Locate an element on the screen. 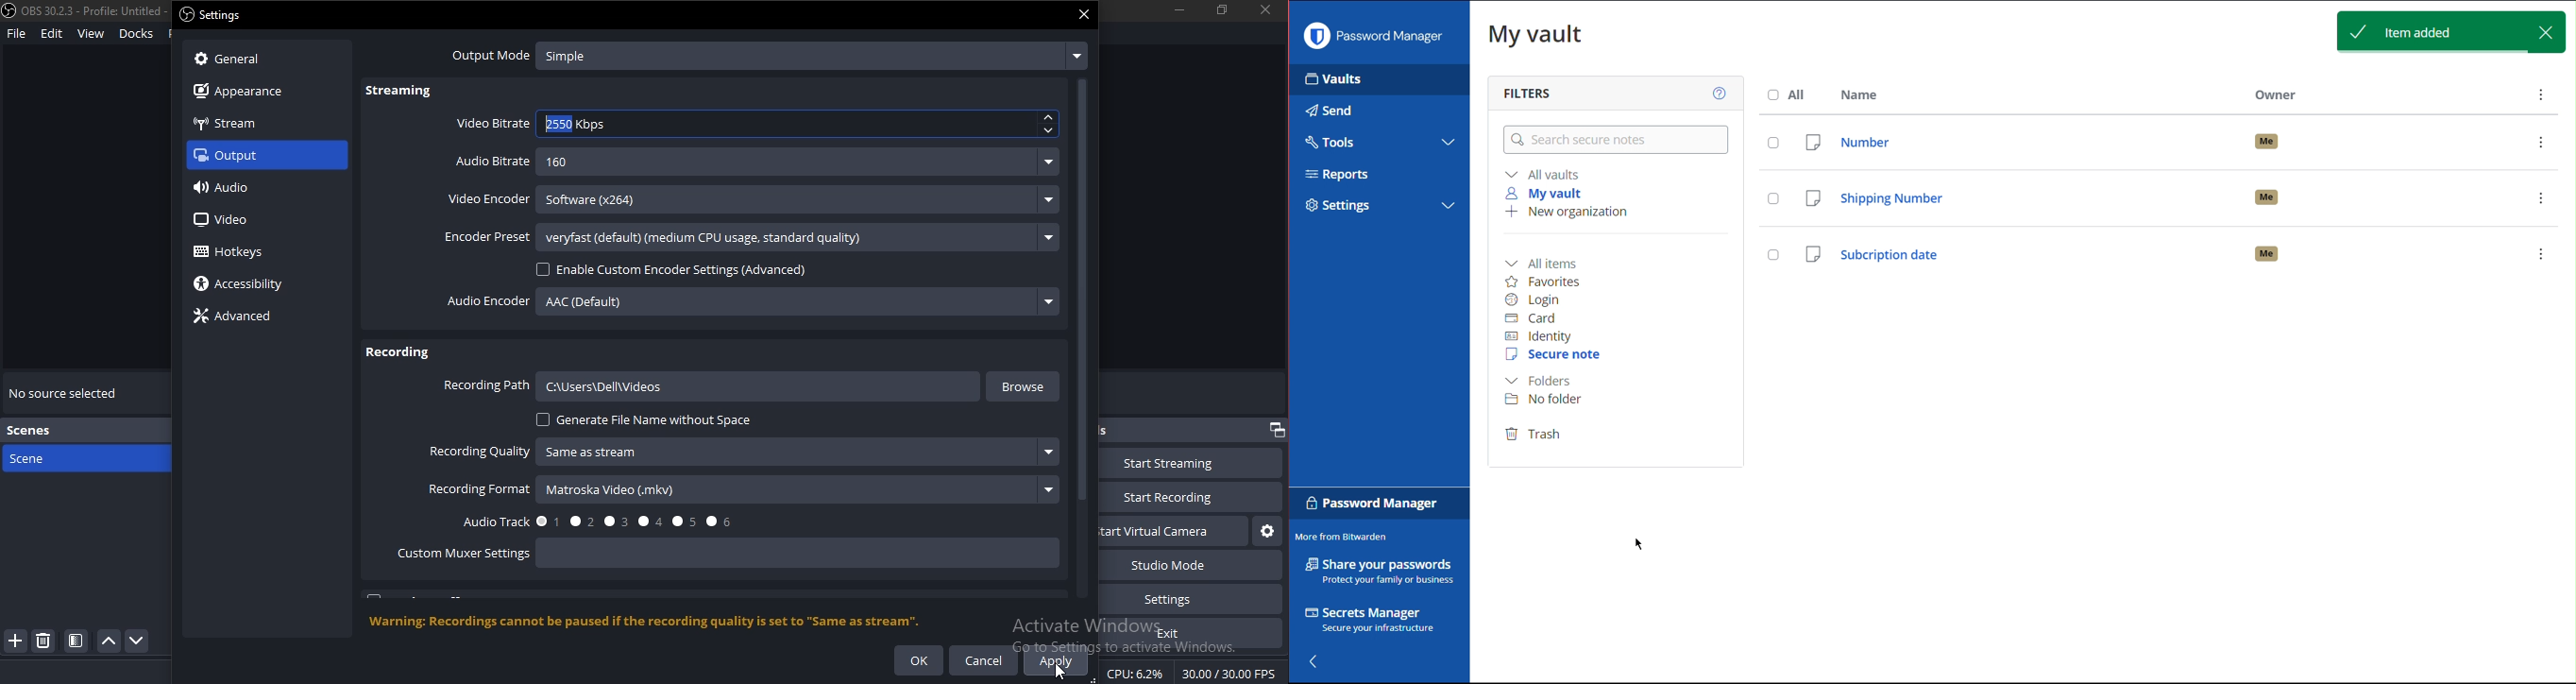 The height and width of the screenshot is (700, 2576). ‘Warning: Recordings cannot be paused if the recording quality is set to "Same as stream". is located at coordinates (652, 621).